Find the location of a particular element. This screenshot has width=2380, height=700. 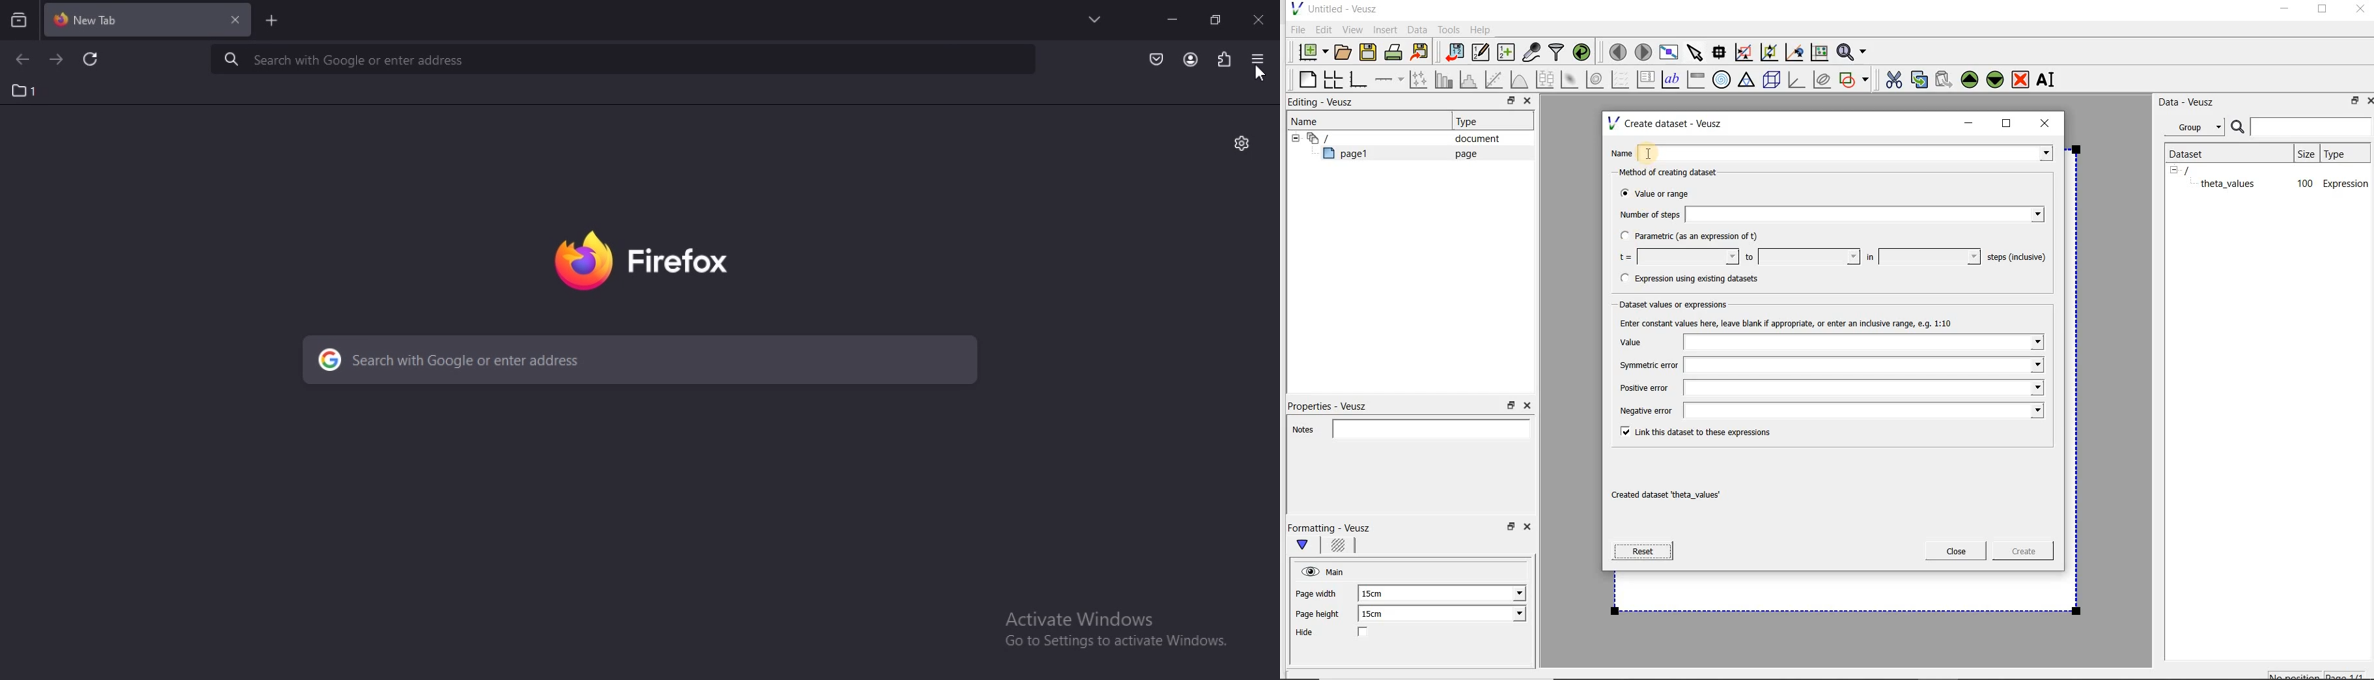

Fit a function to data is located at coordinates (1496, 79).